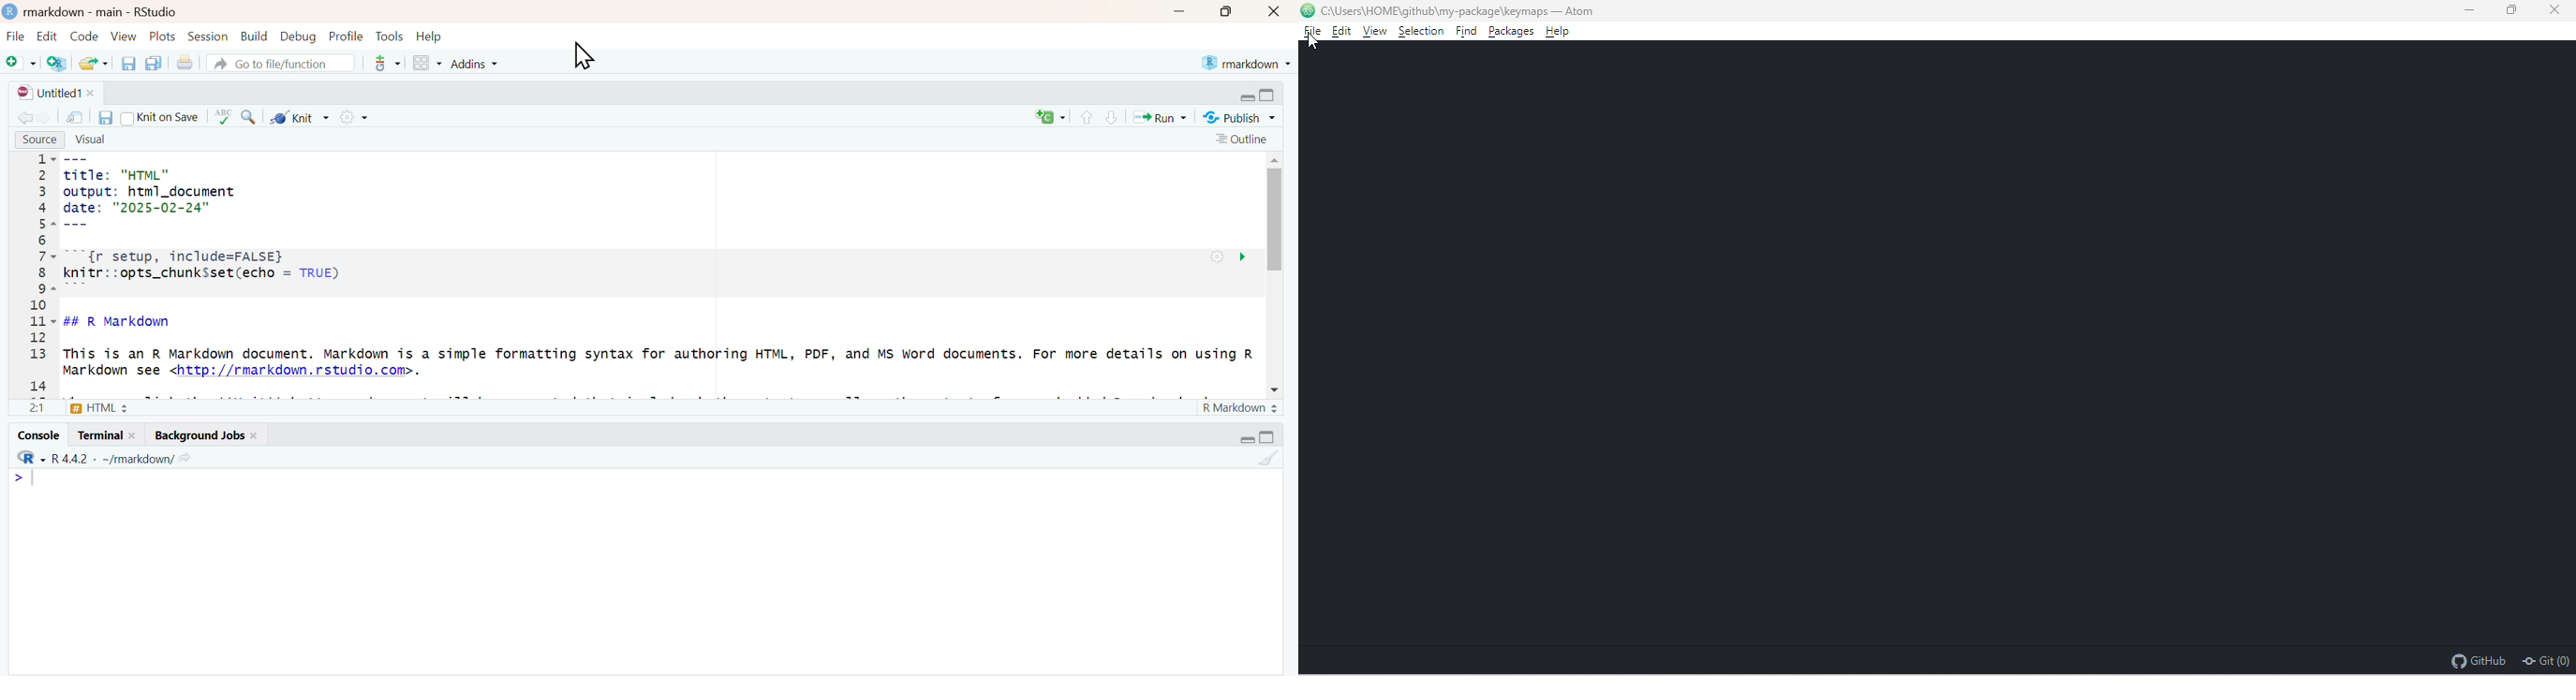 The width and height of the screenshot is (2576, 700). What do you see at coordinates (473, 63) in the screenshot?
I see `Addins` at bounding box center [473, 63].